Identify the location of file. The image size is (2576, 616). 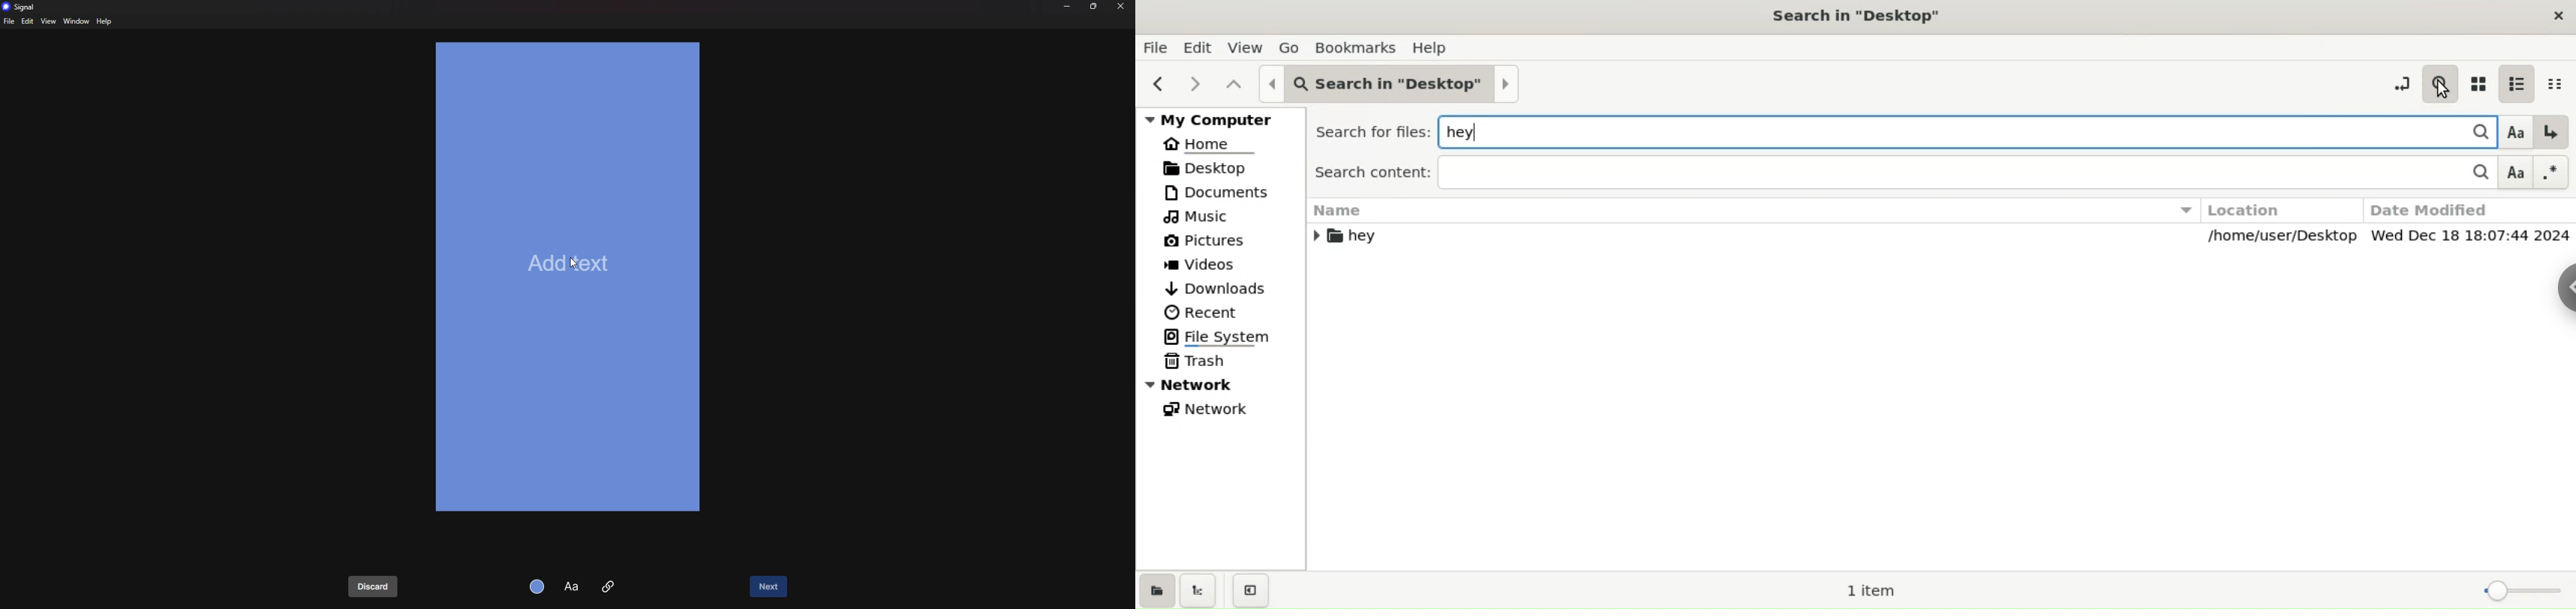
(10, 21).